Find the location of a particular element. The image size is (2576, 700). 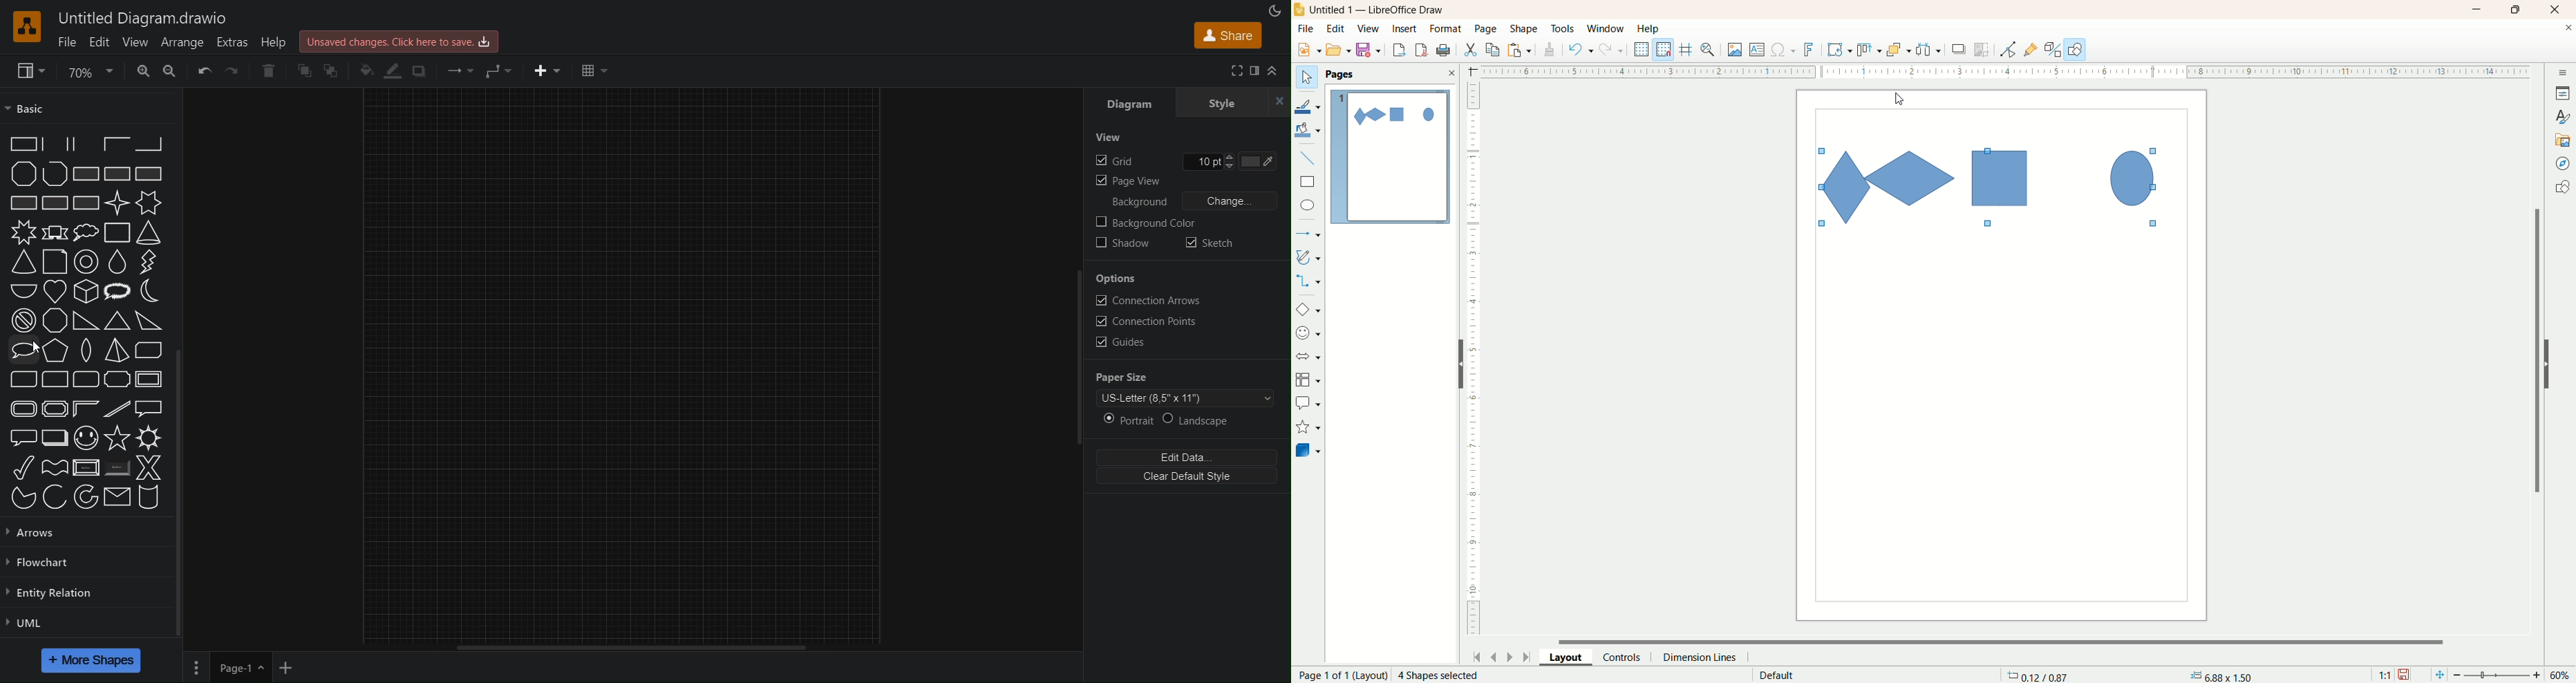

horizontal scroll bar is located at coordinates (2009, 640).